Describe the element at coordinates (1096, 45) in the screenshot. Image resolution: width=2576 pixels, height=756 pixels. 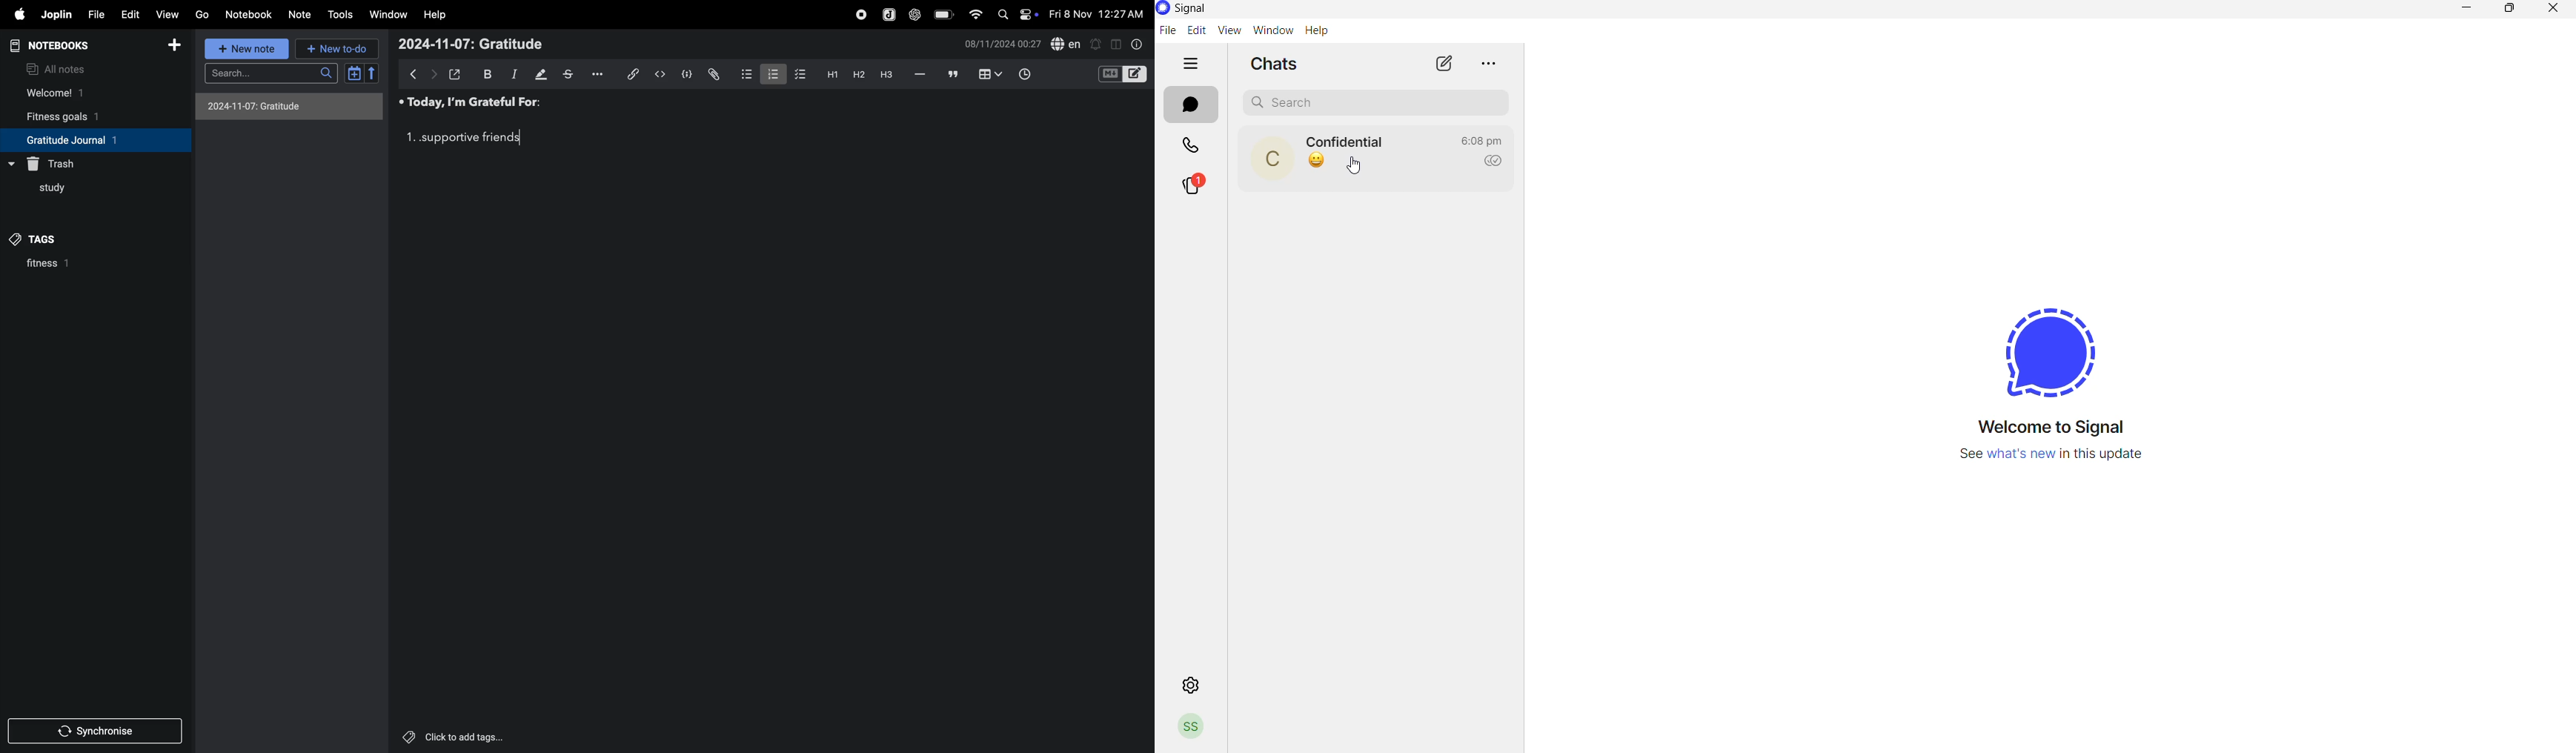
I see `create alert` at that location.